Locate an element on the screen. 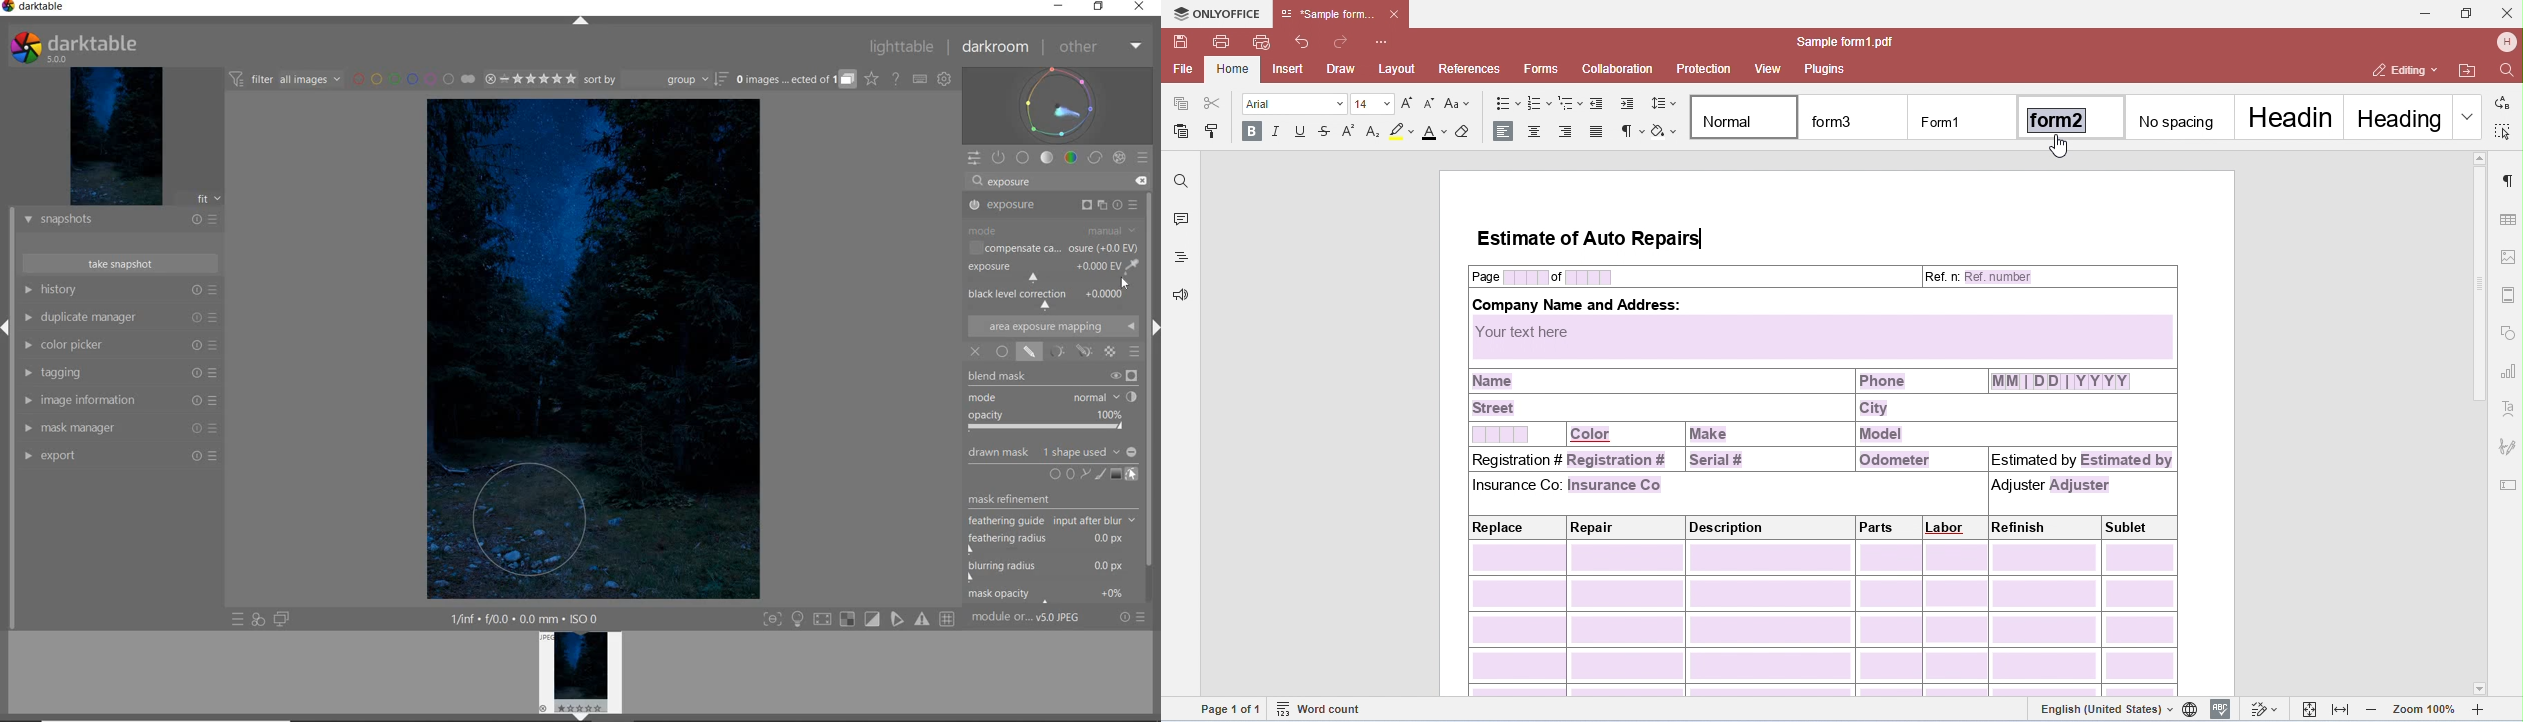 The image size is (2548, 728). EXPORT is located at coordinates (120, 457).